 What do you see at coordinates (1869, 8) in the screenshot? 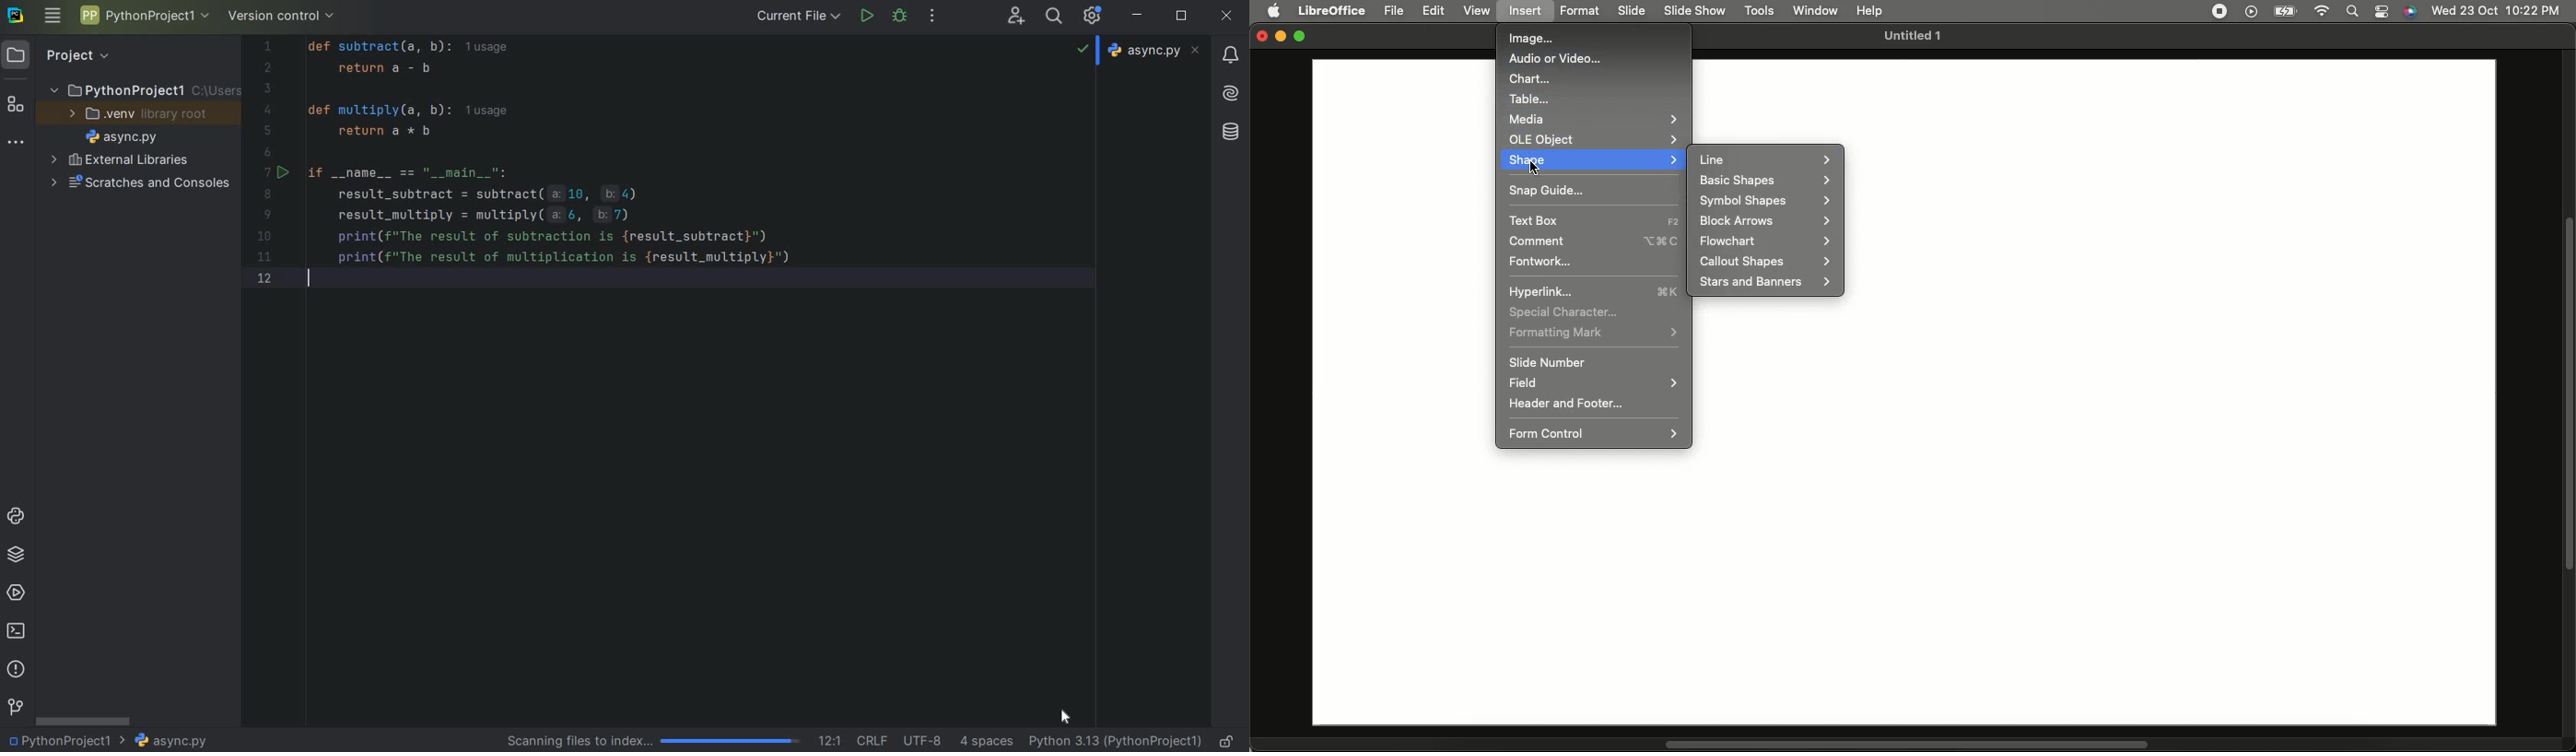
I see `Help` at bounding box center [1869, 8].